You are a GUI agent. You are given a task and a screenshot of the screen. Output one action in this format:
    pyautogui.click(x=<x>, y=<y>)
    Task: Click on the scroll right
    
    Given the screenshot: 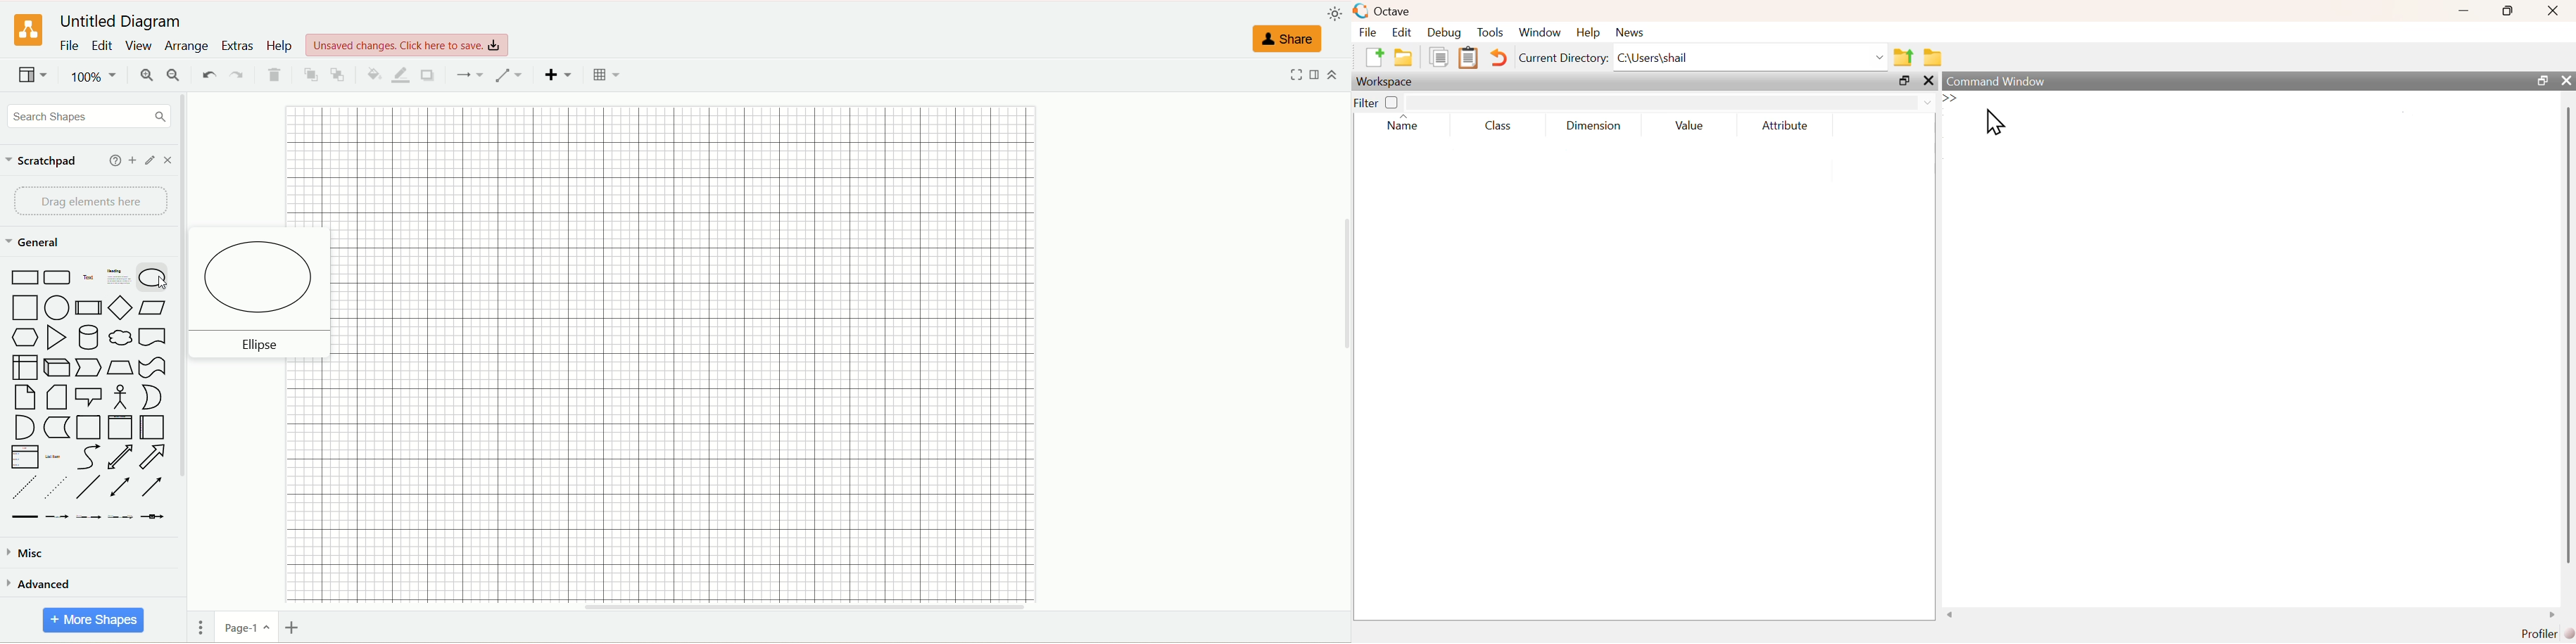 What is the action you would take?
    pyautogui.click(x=2556, y=614)
    